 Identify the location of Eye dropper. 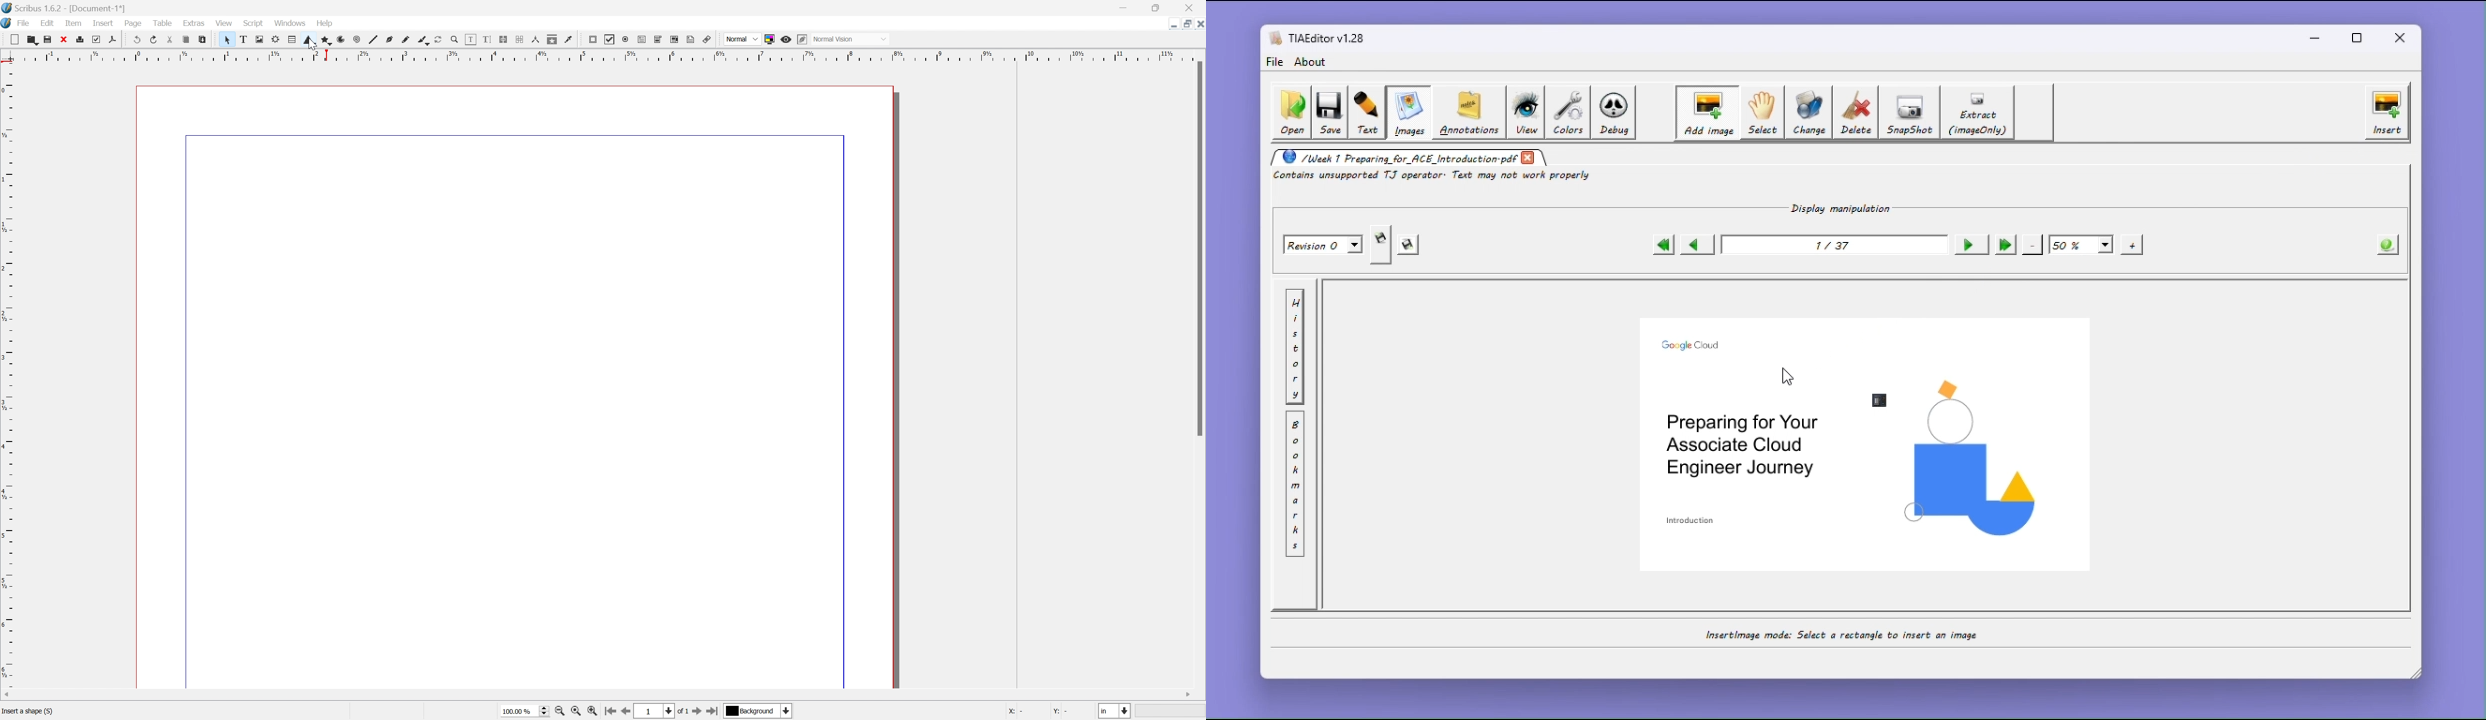
(572, 40).